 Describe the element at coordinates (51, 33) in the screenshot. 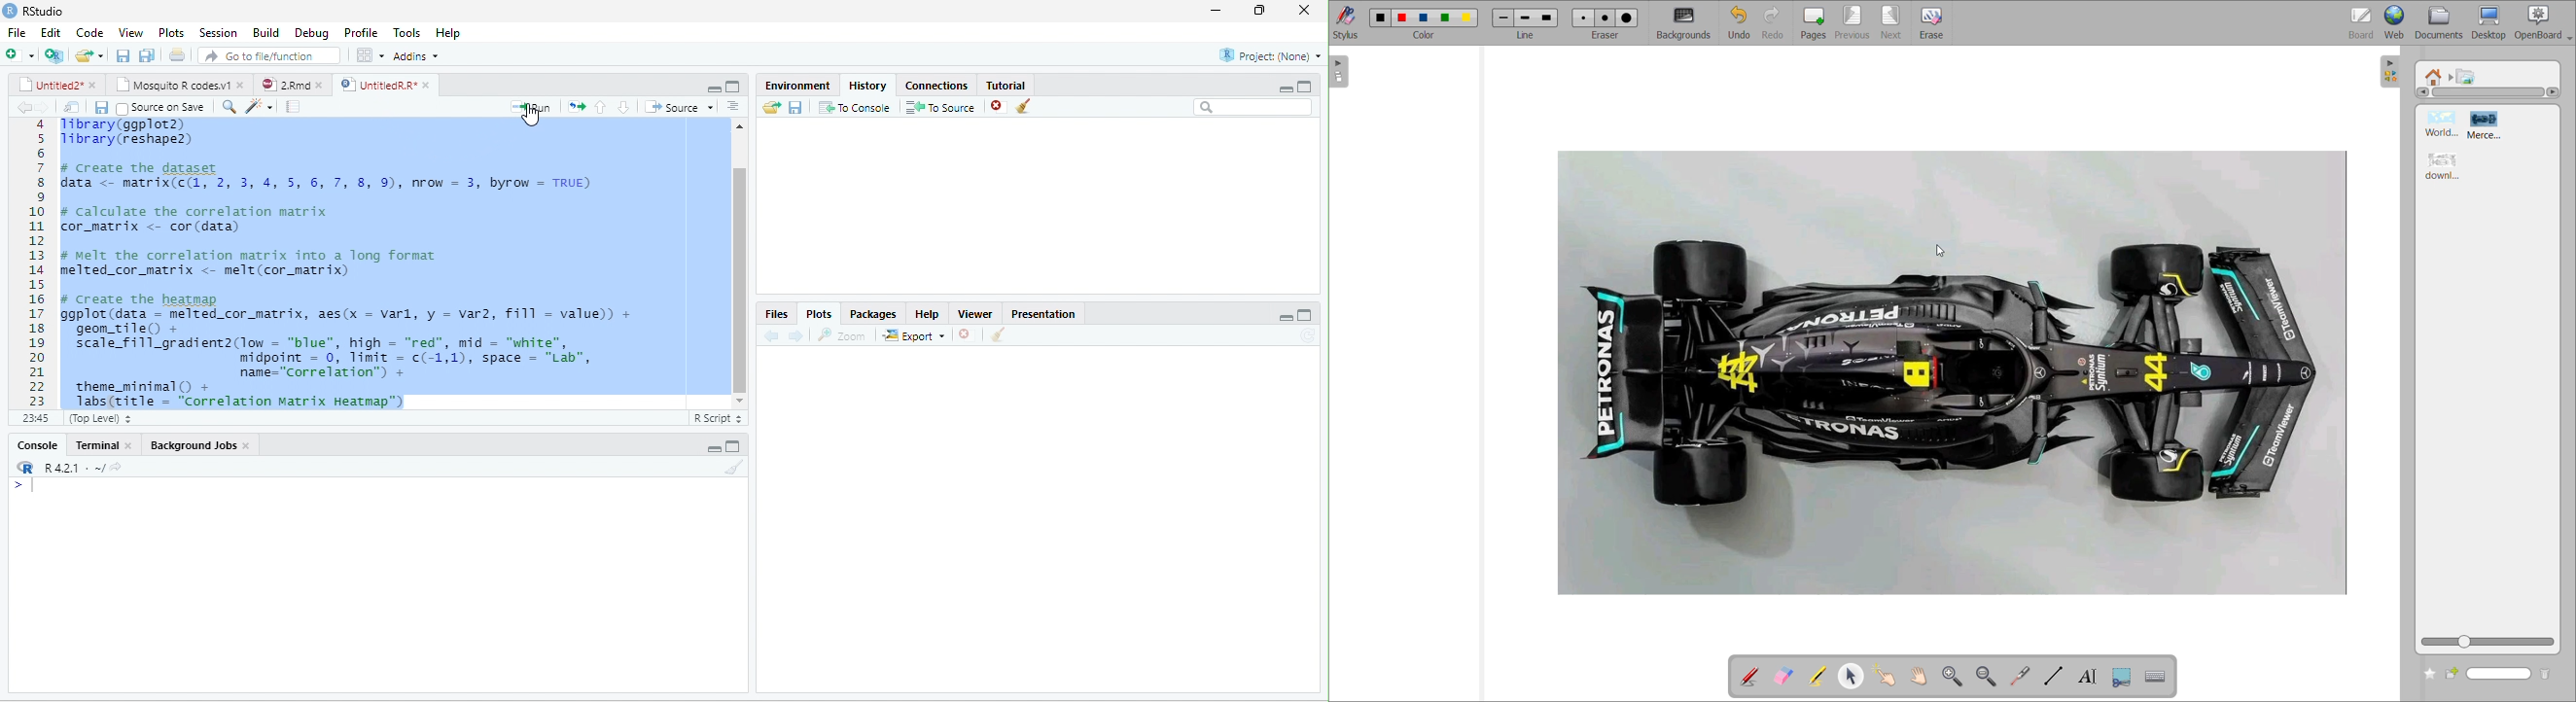

I see `edit` at that location.